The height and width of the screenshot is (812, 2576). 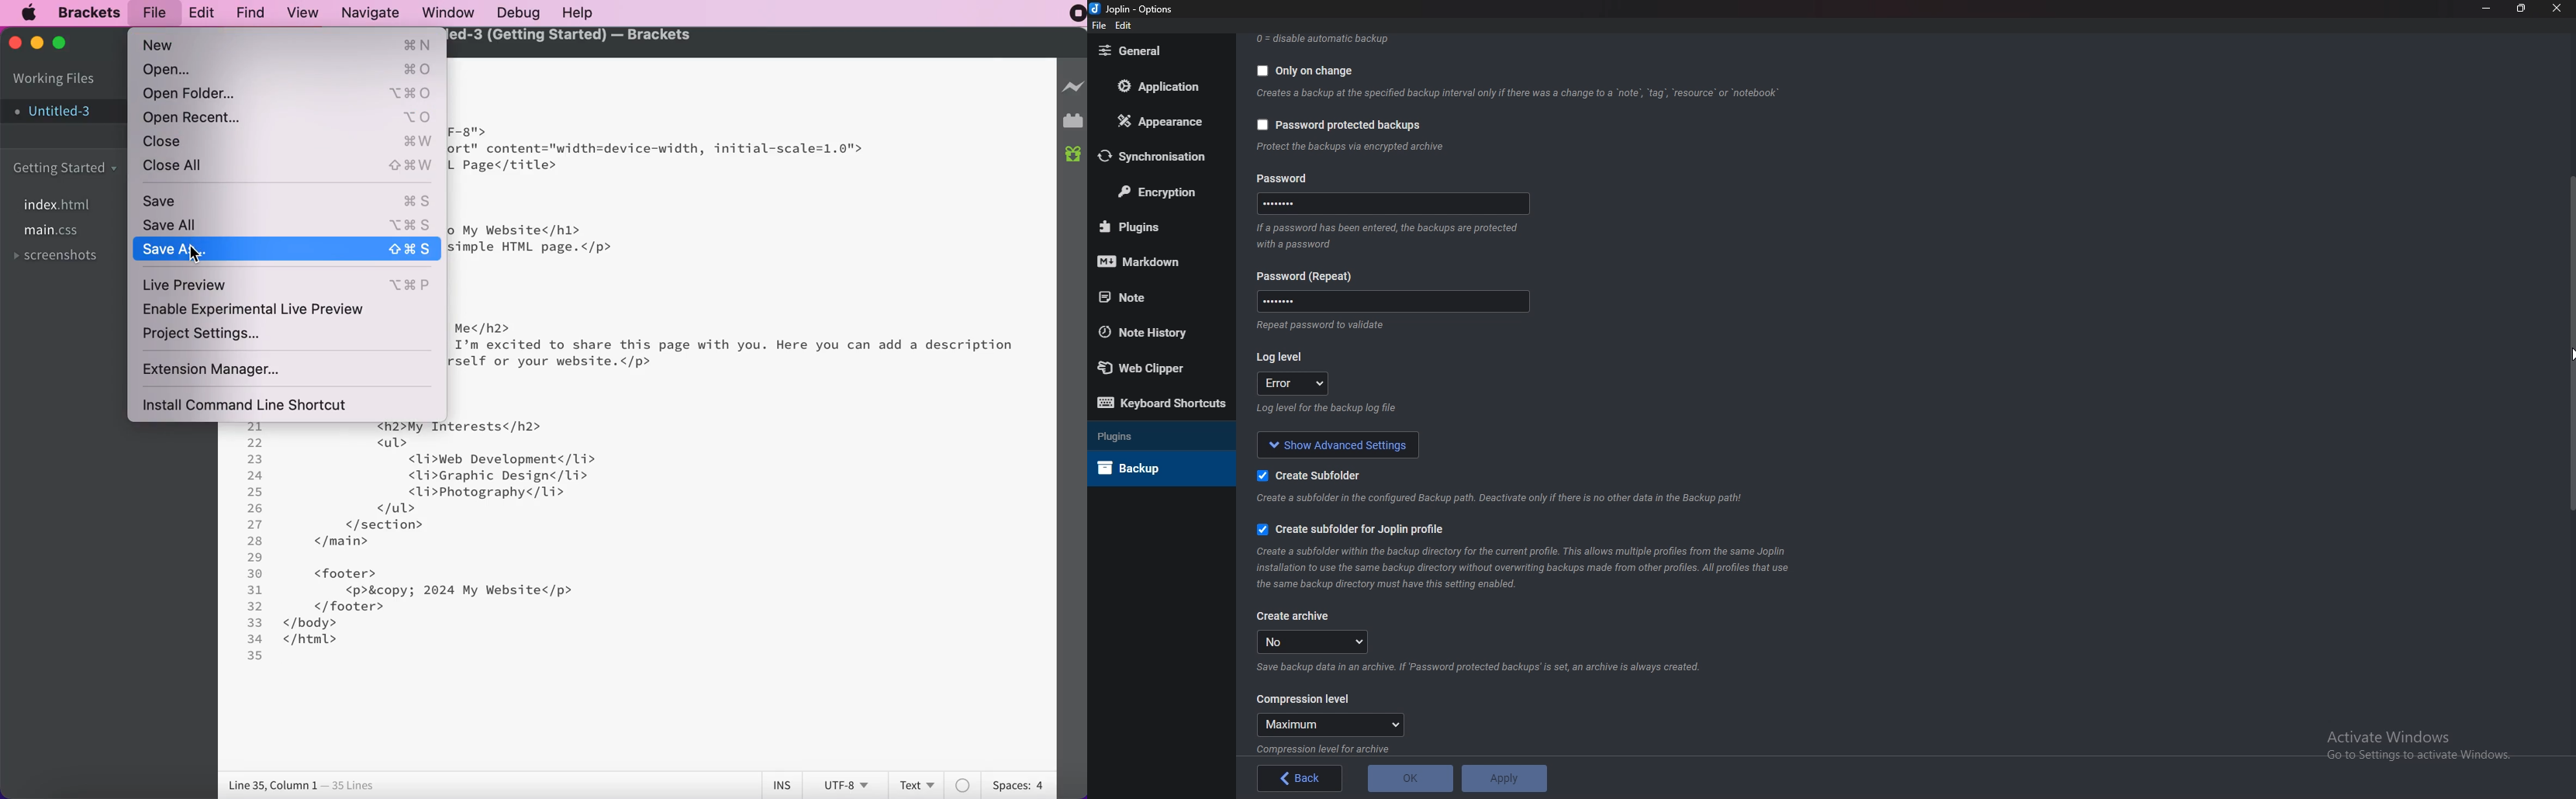 I want to click on Apply, so click(x=1503, y=777).